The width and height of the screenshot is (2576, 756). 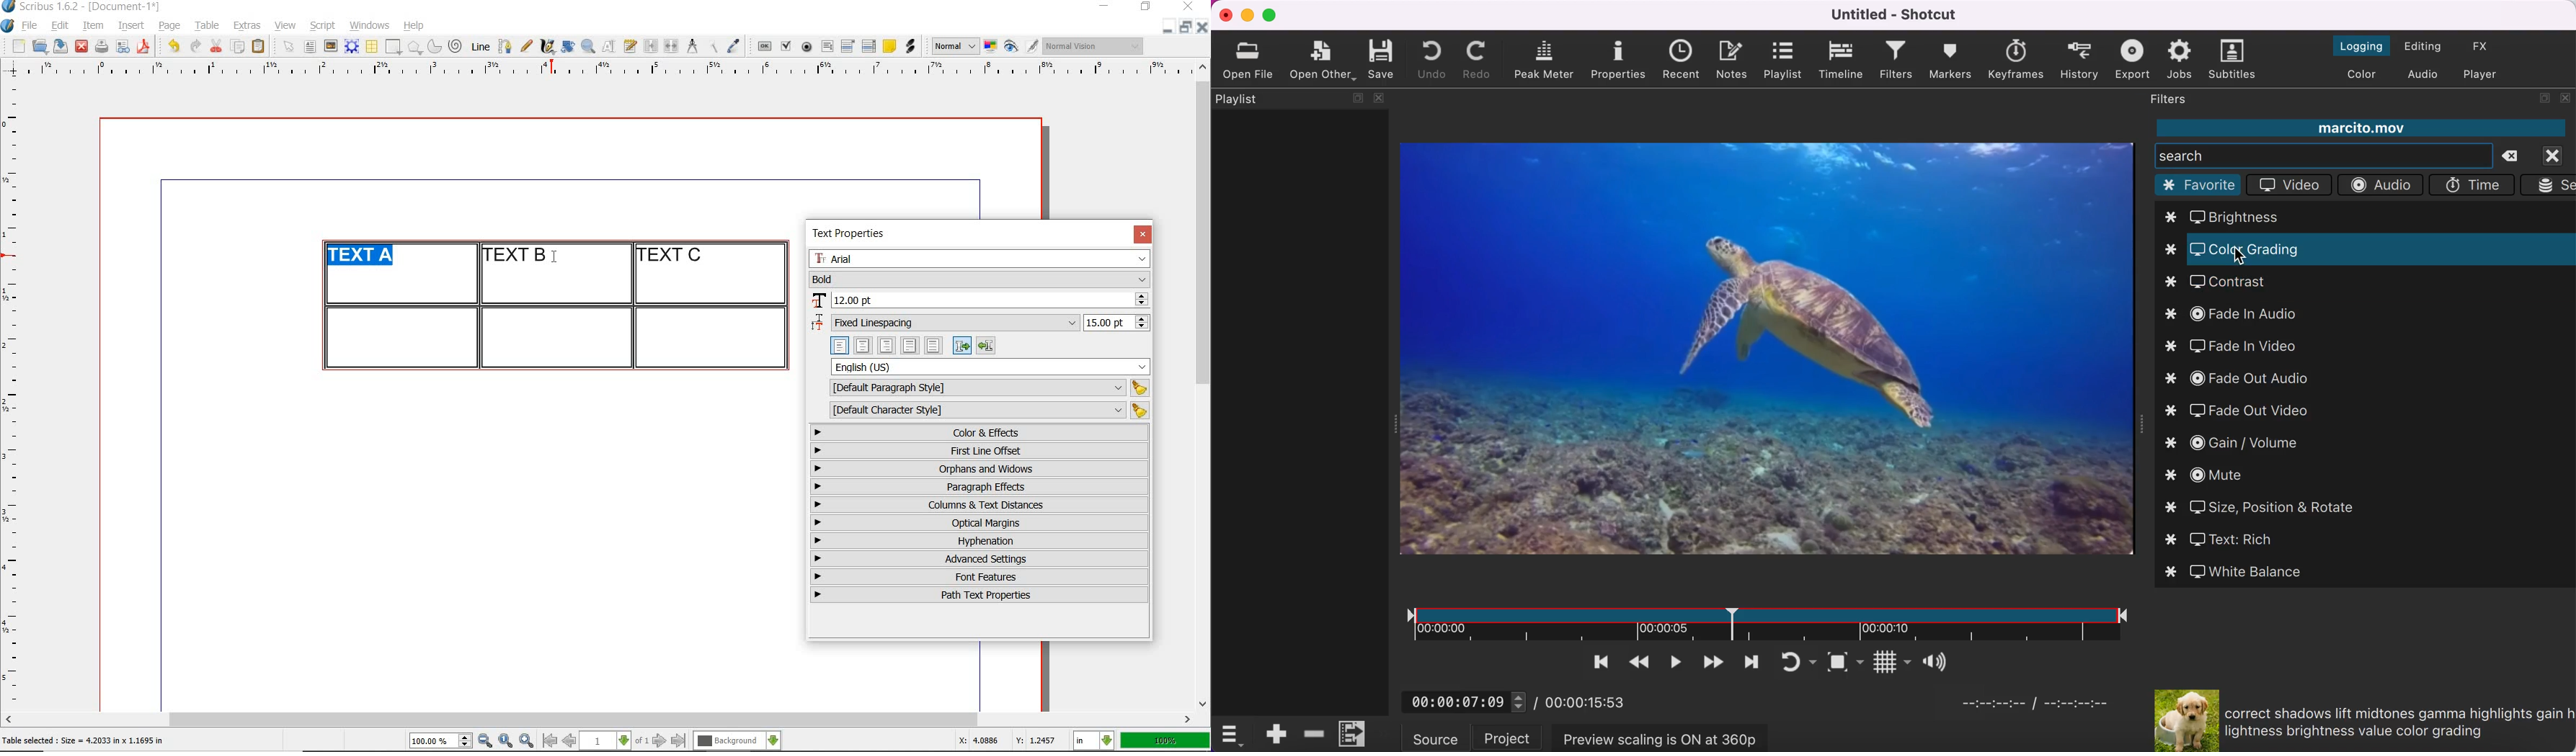 What do you see at coordinates (1594, 662) in the screenshot?
I see `skip to the previous point` at bounding box center [1594, 662].